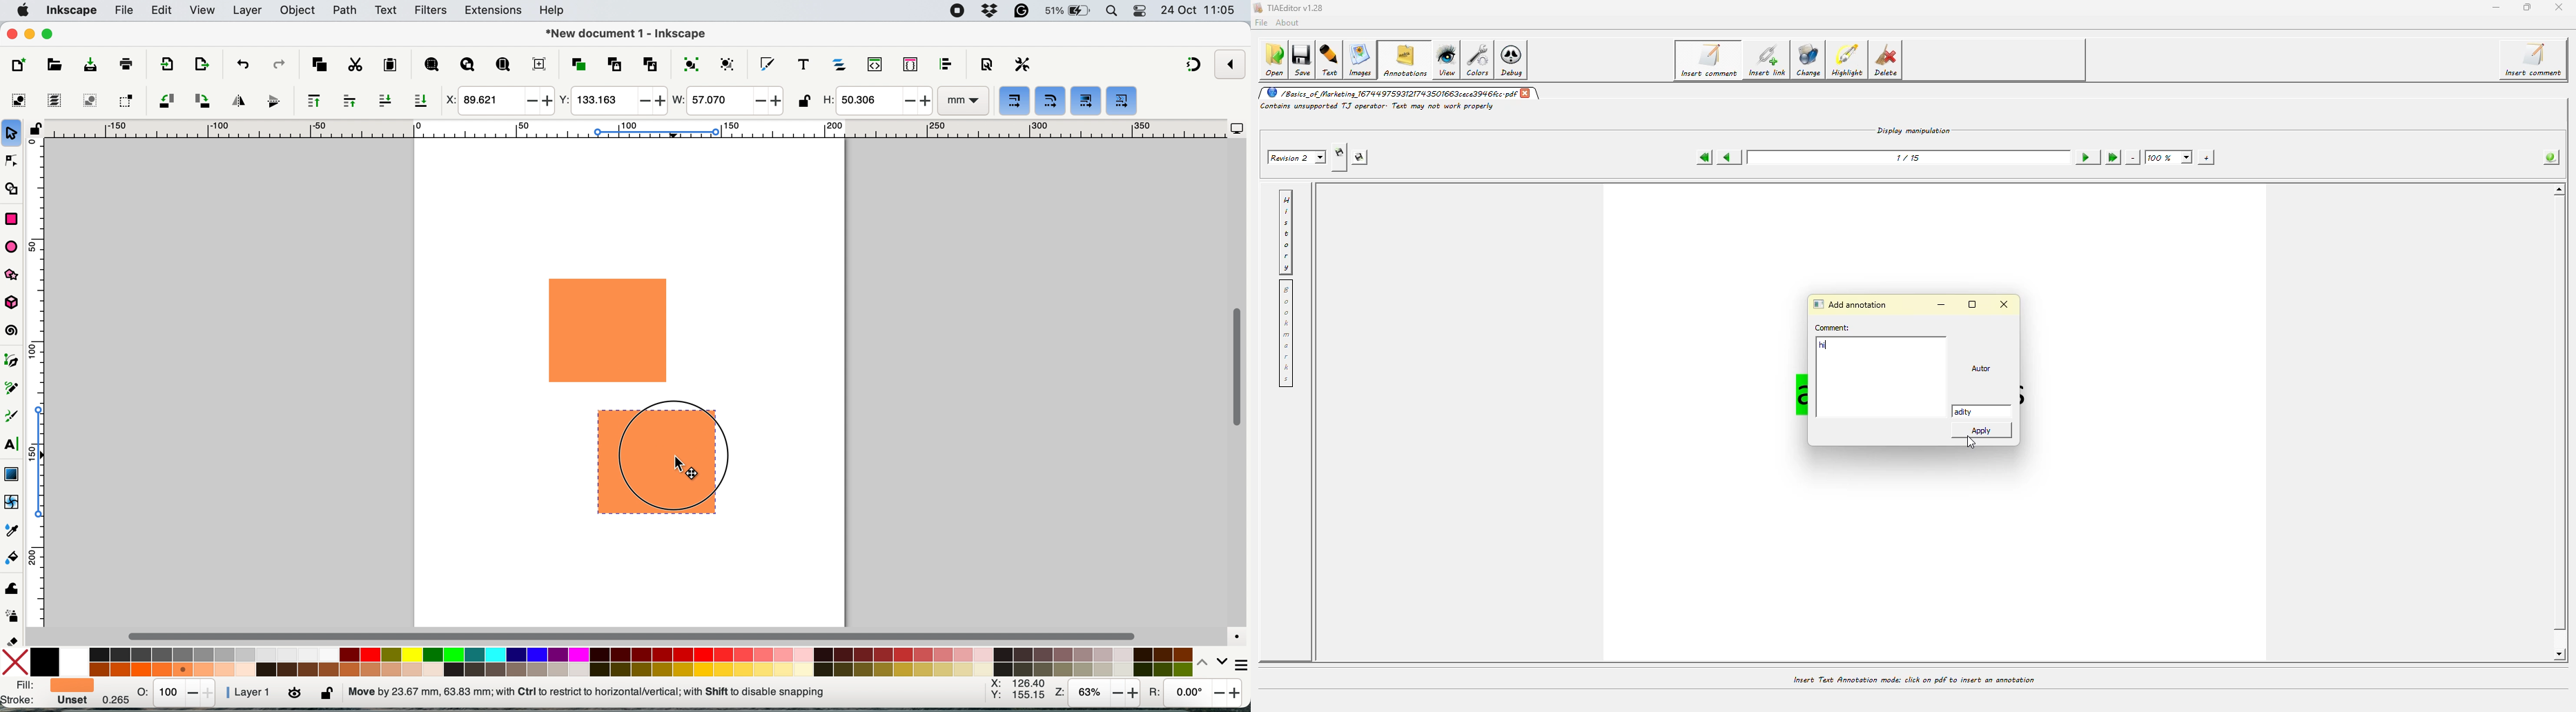 The image size is (2576, 728). Describe the element at coordinates (45, 388) in the screenshot. I see `vertical scale` at that location.